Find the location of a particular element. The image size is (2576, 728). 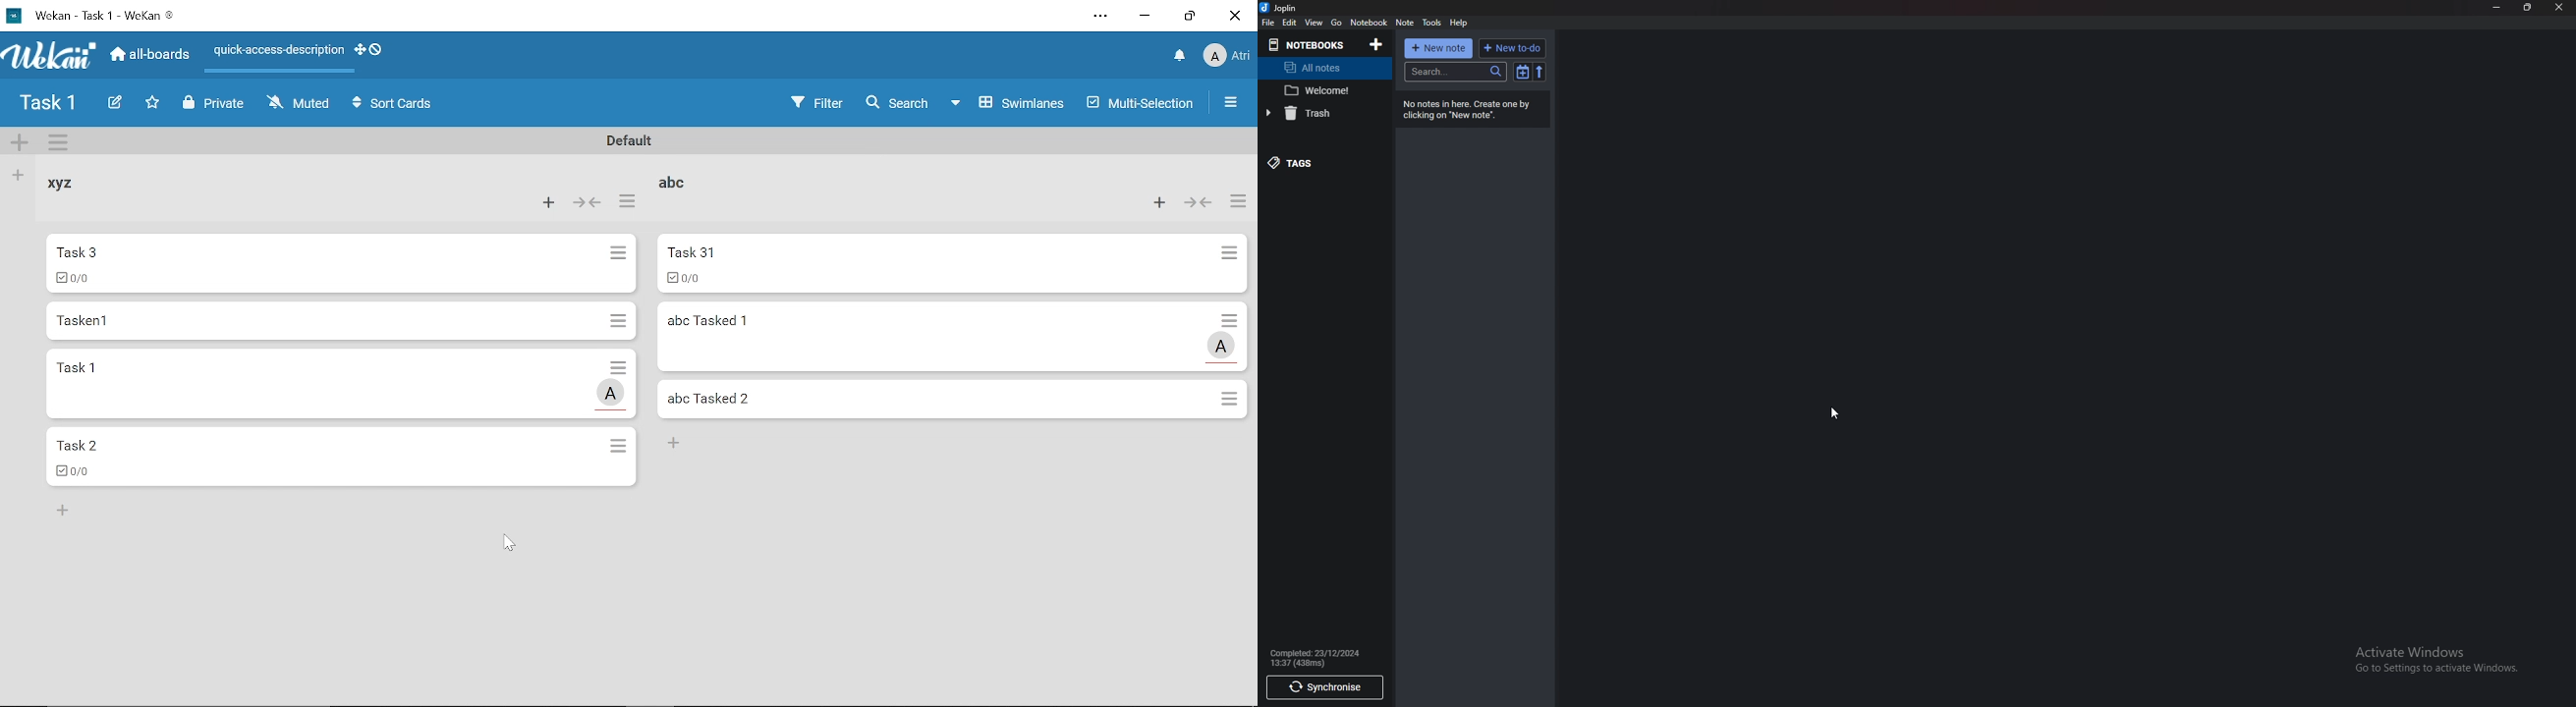

Notifications is located at coordinates (1180, 57).